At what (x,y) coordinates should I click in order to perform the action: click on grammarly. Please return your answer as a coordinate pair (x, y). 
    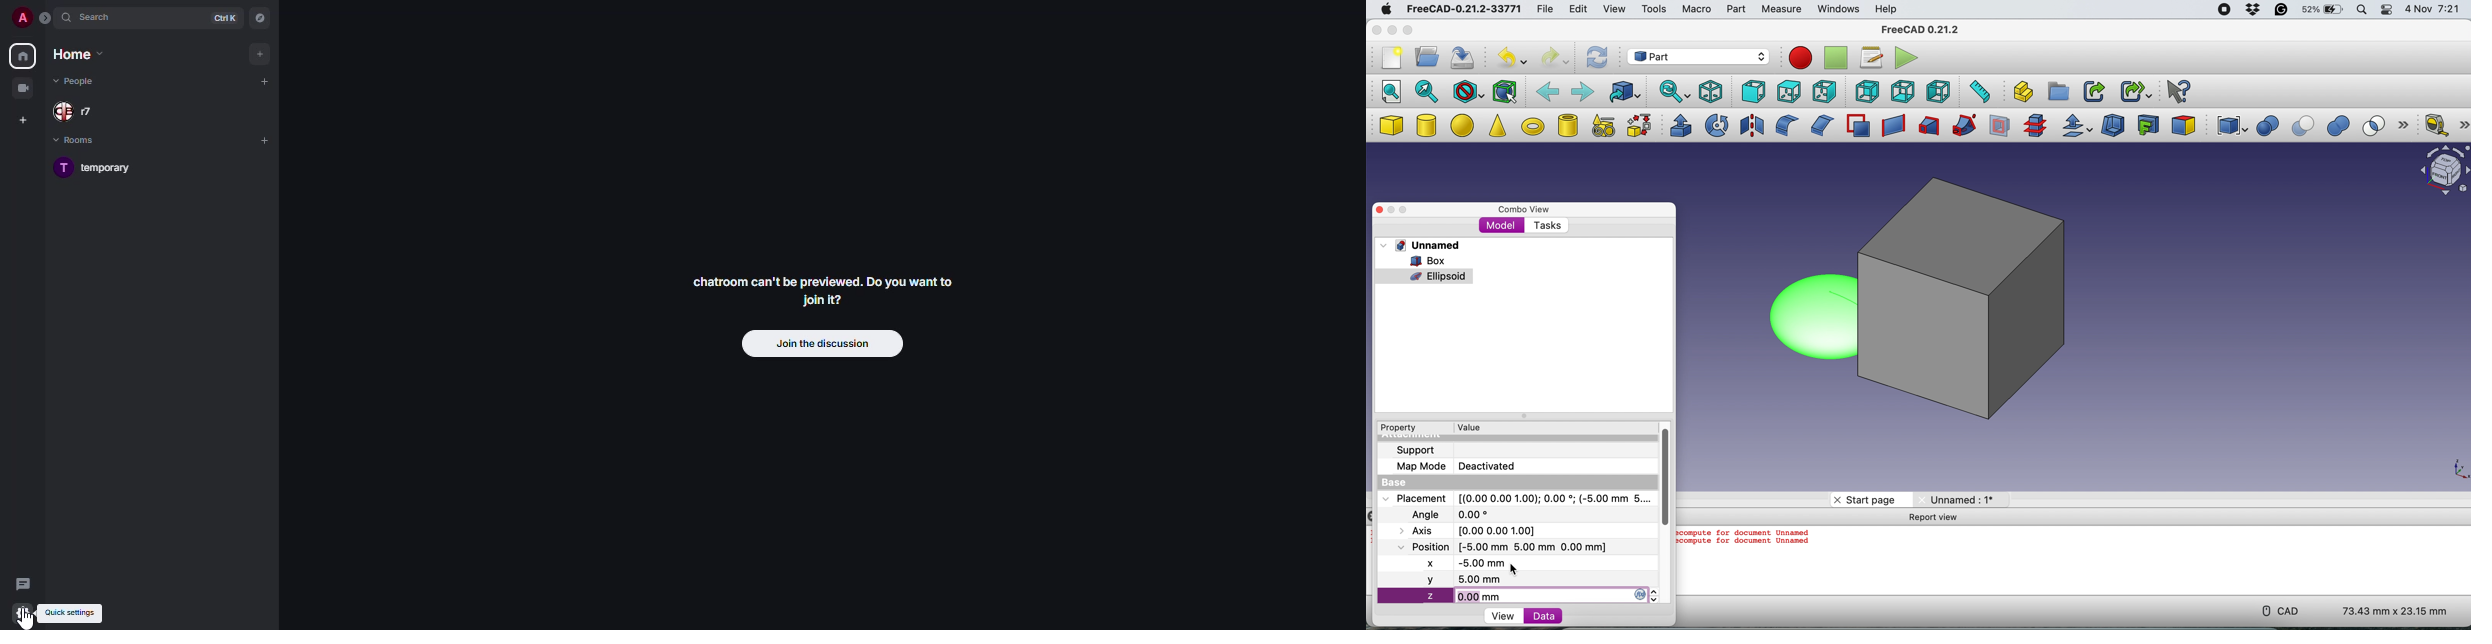
    Looking at the image, I should click on (2281, 11).